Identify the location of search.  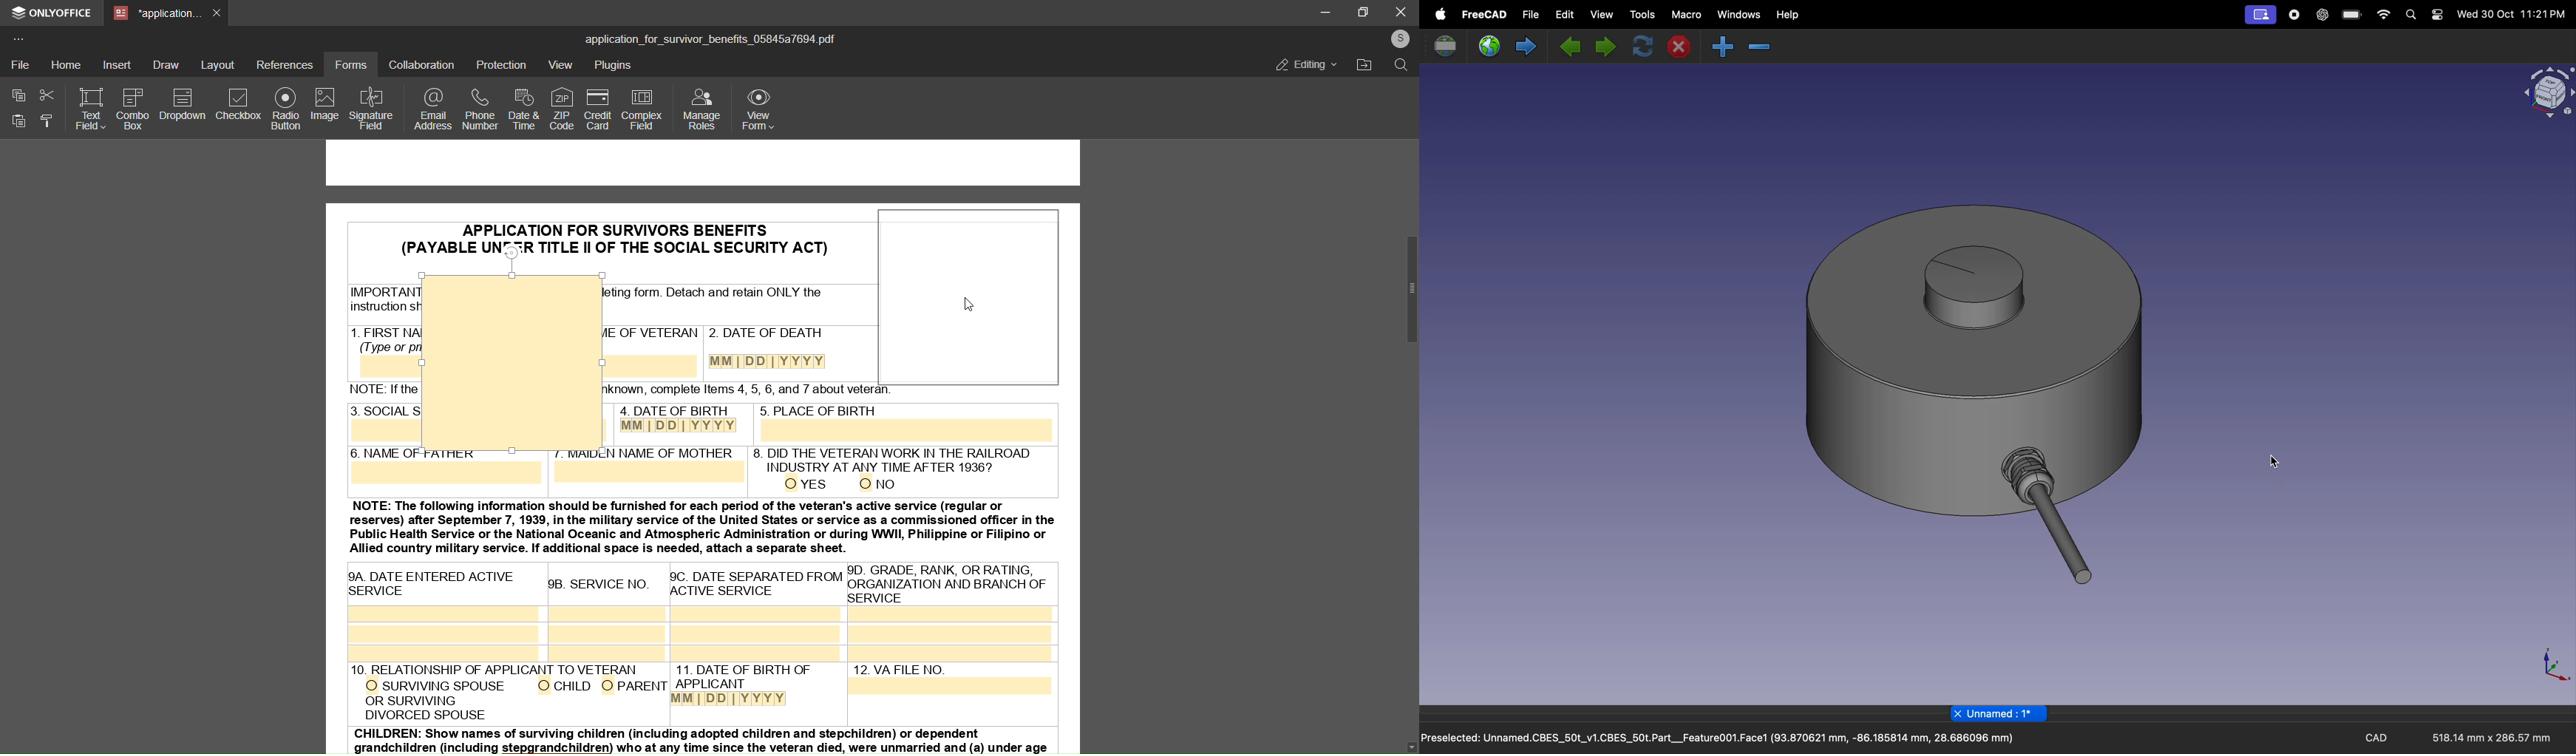
(1401, 67).